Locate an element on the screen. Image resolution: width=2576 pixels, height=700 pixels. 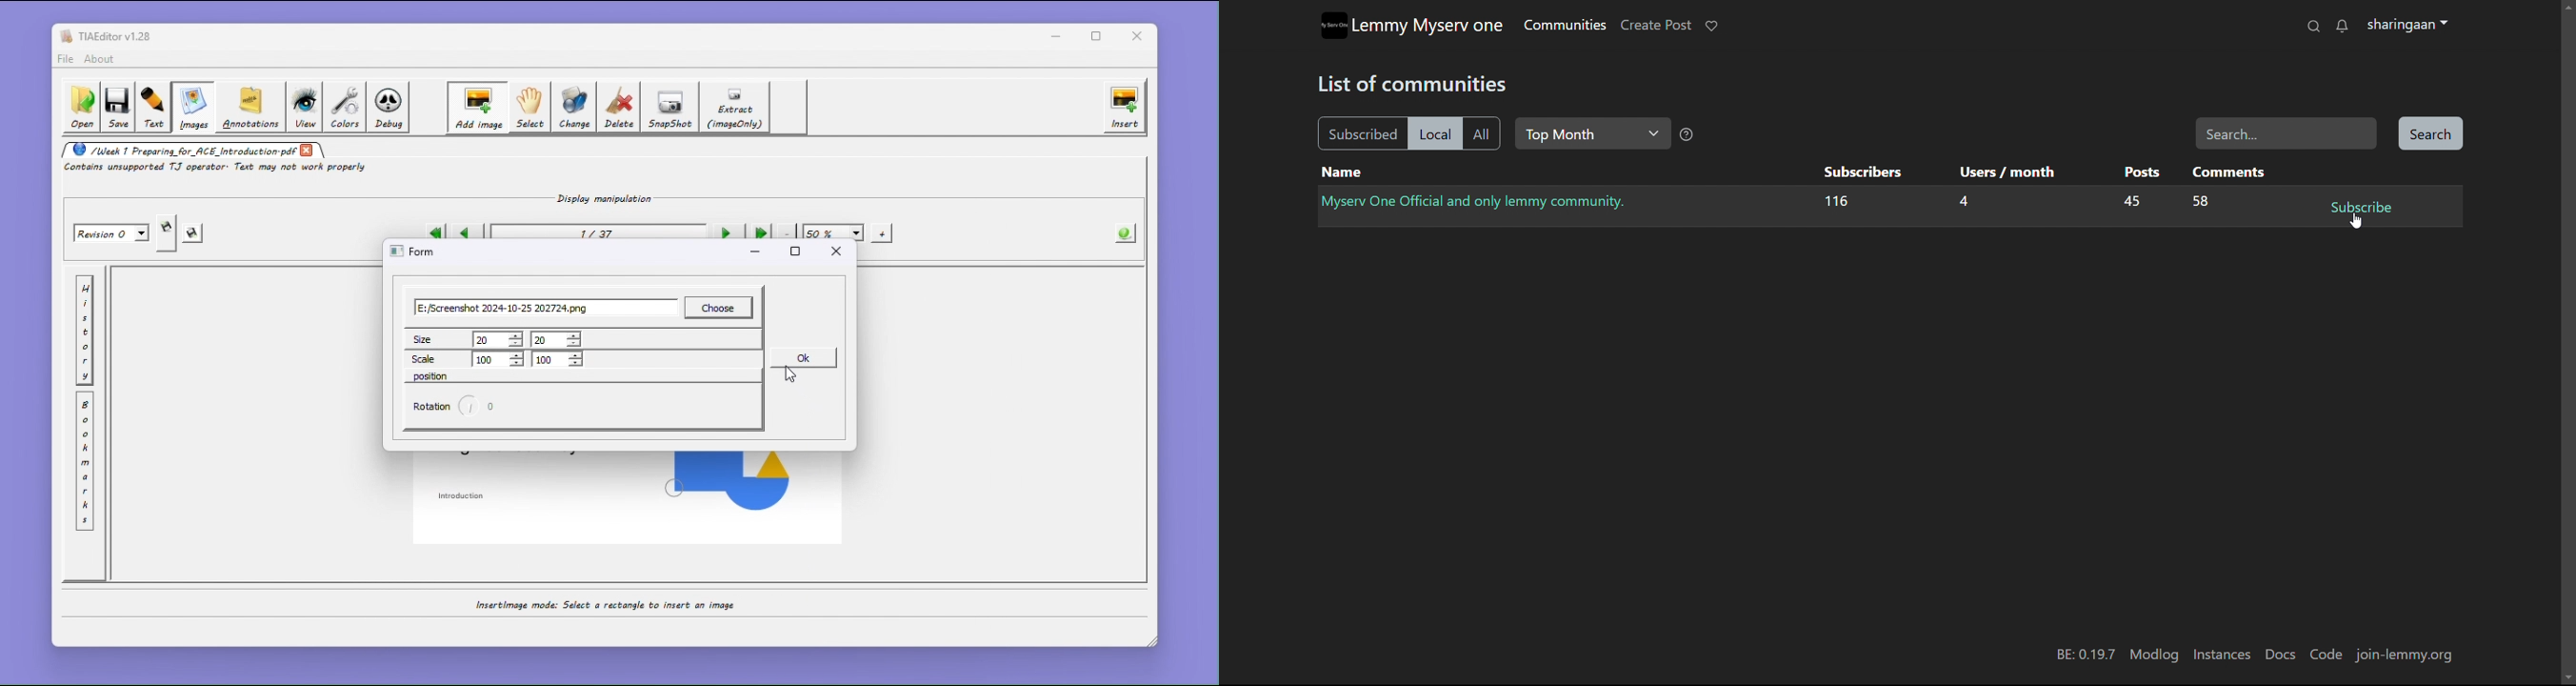
local is located at coordinates (1433, 134).